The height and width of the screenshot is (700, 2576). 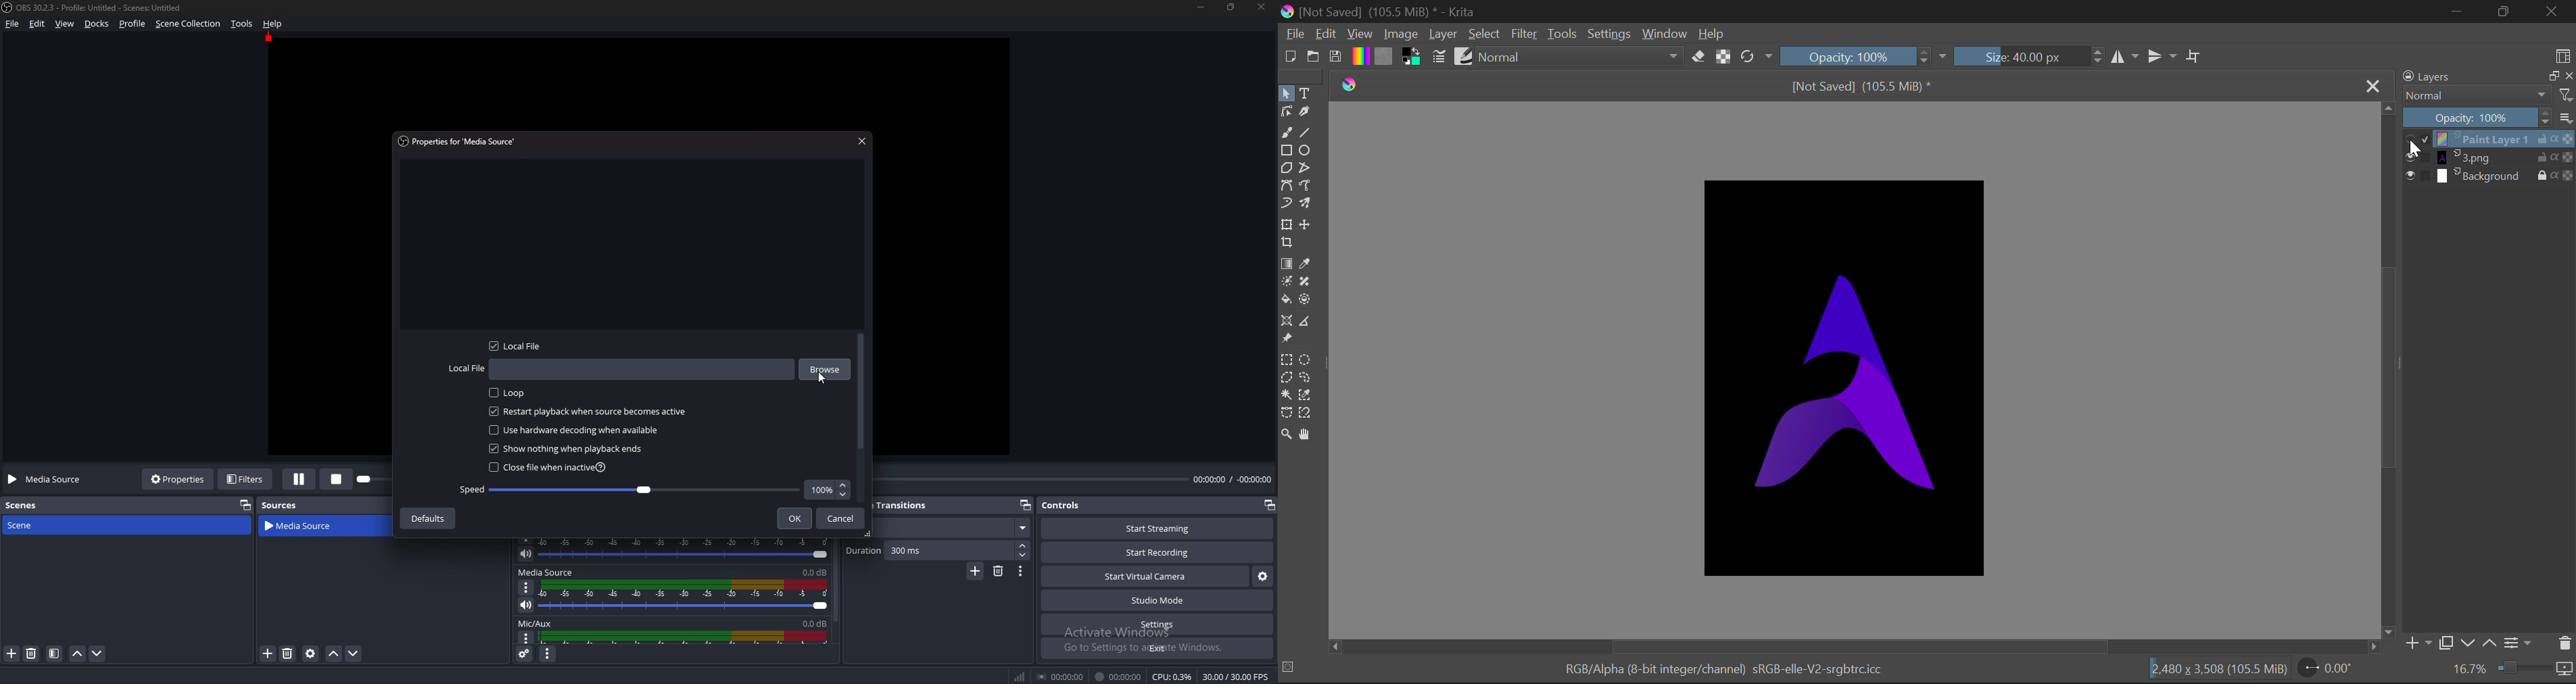 What do you see at coordinates (49, 479) in the screenshot?
I see `No source selected` at bounding box center [49, 479].